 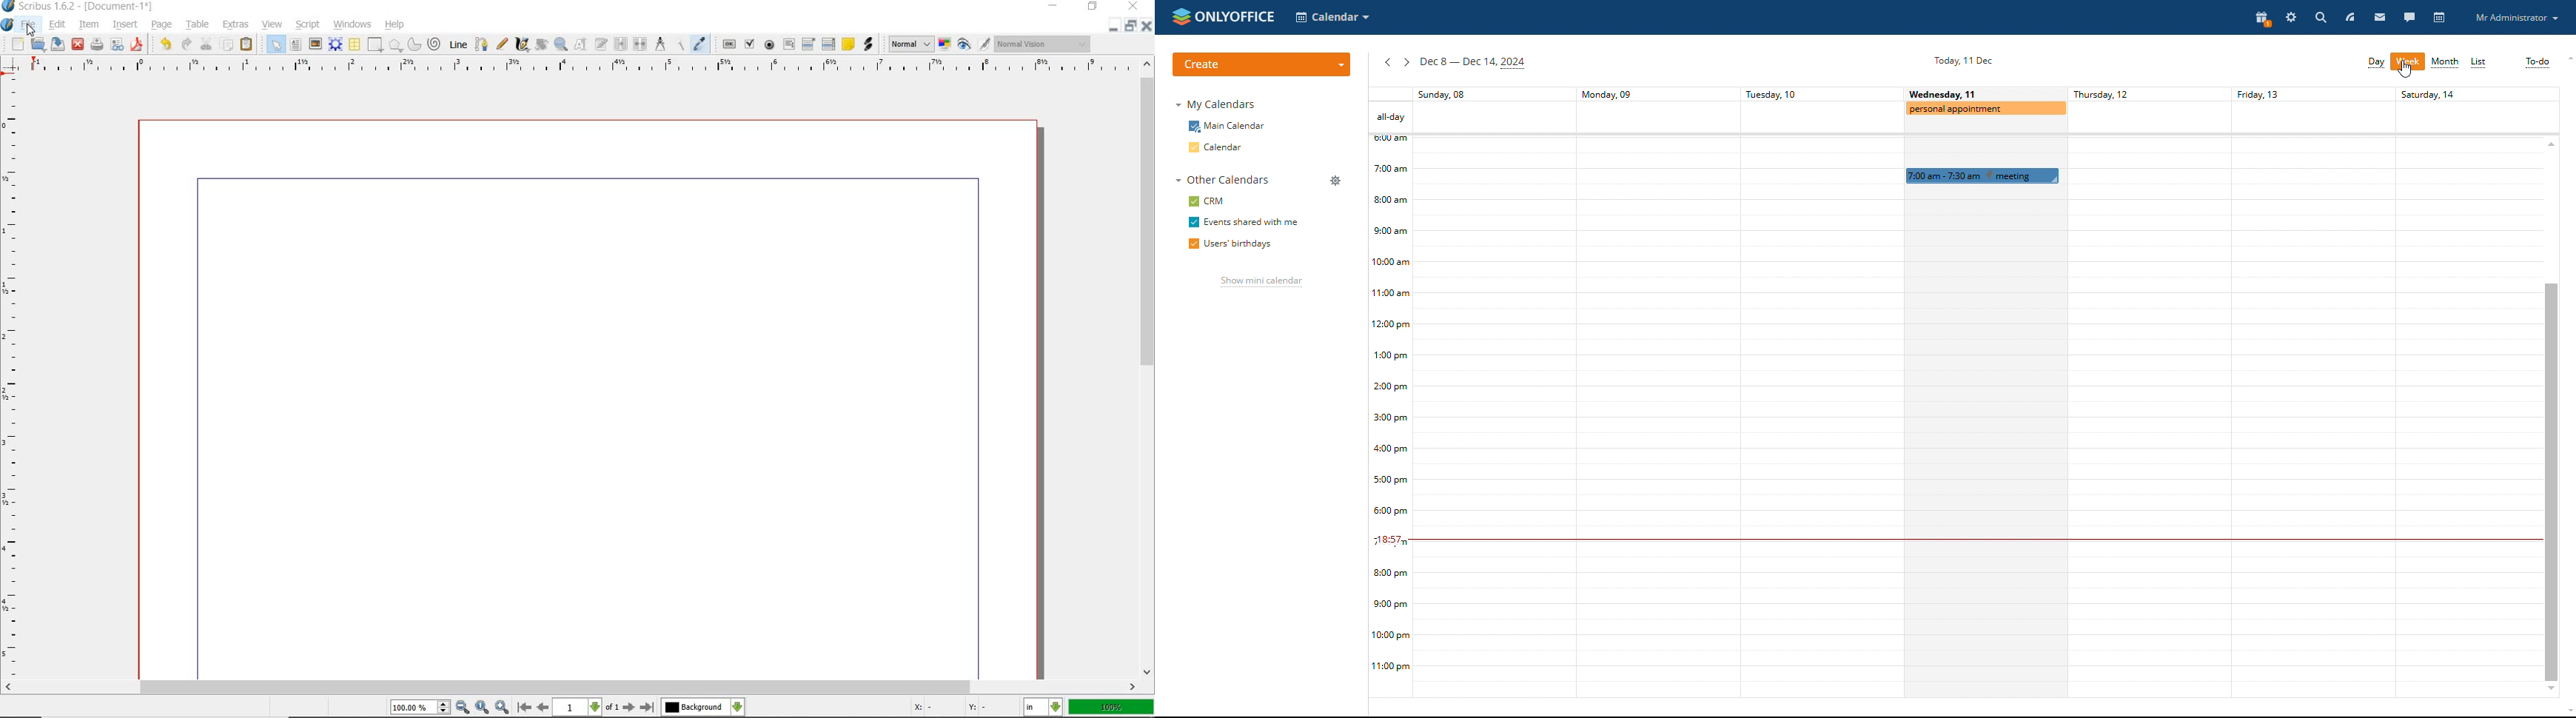 I want to click on pdf check box, so click(x=750, y=43).